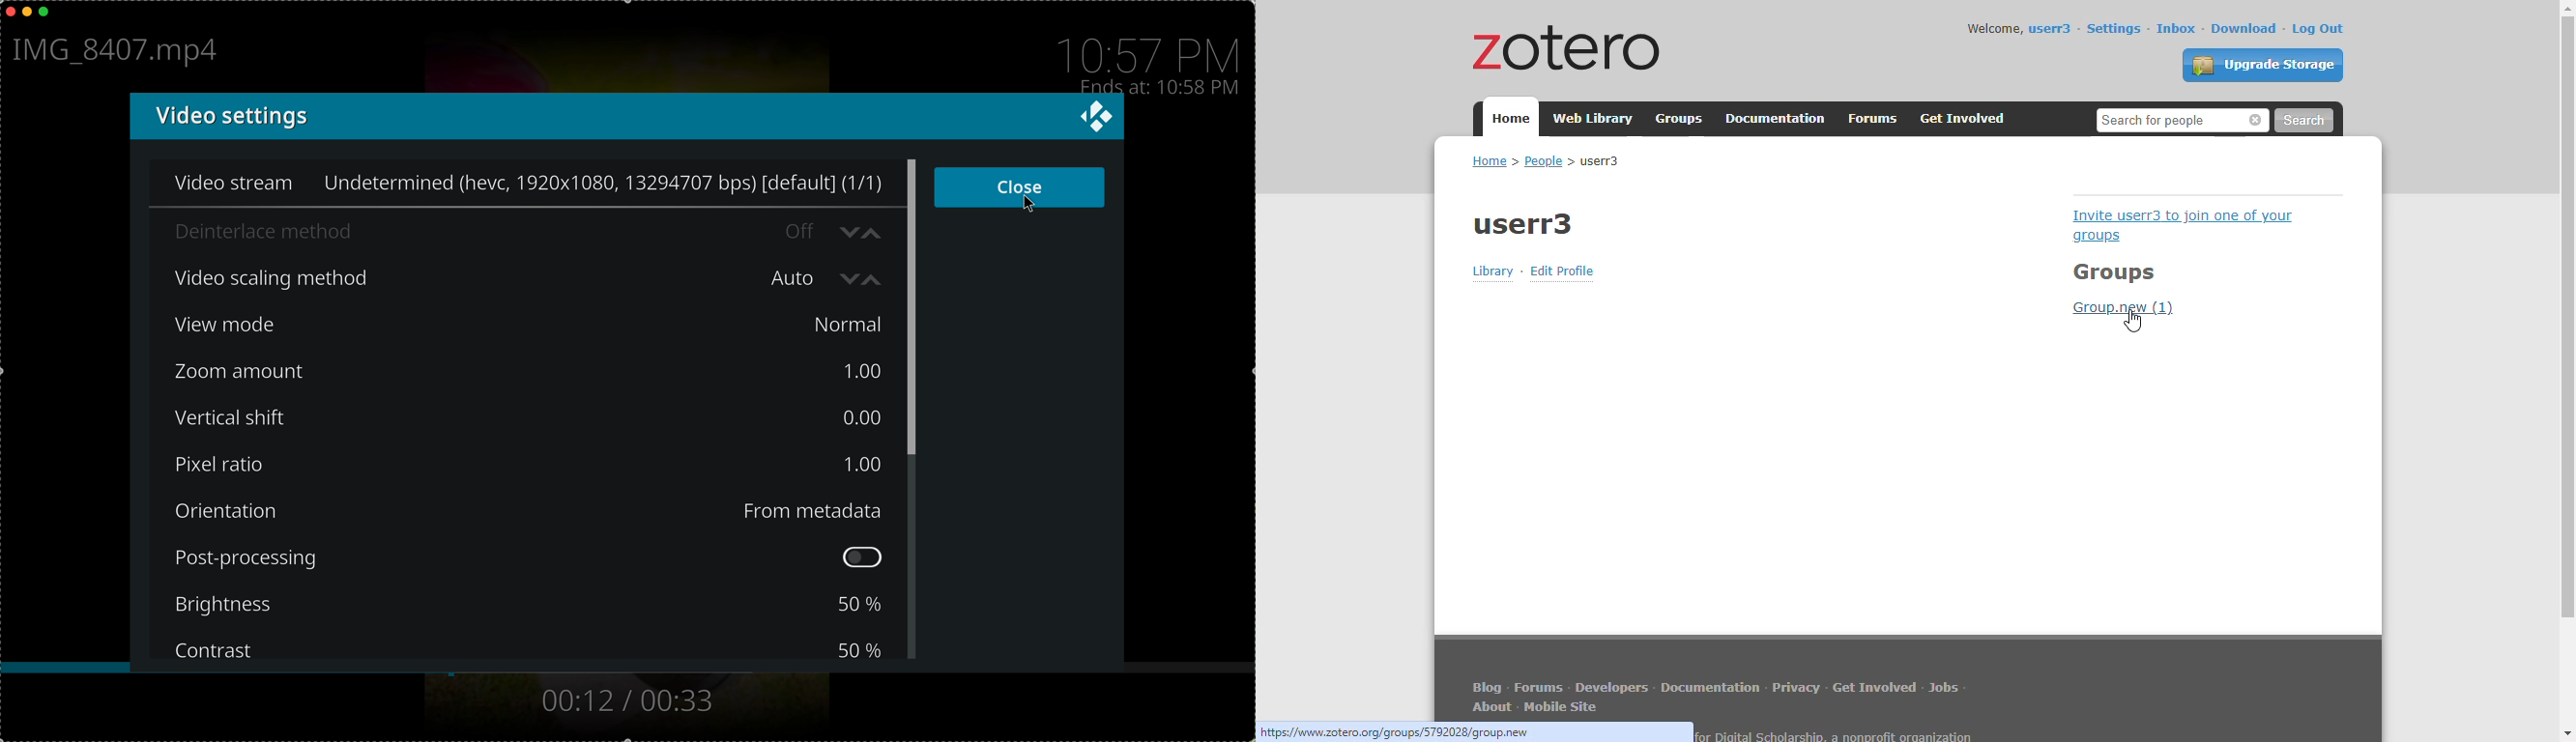 The height and width of the screenshot is (756, 2576). What do you see at coordinates (1512, 117) in the screenshot?
I see `home` at bounding box center [1512, 117].